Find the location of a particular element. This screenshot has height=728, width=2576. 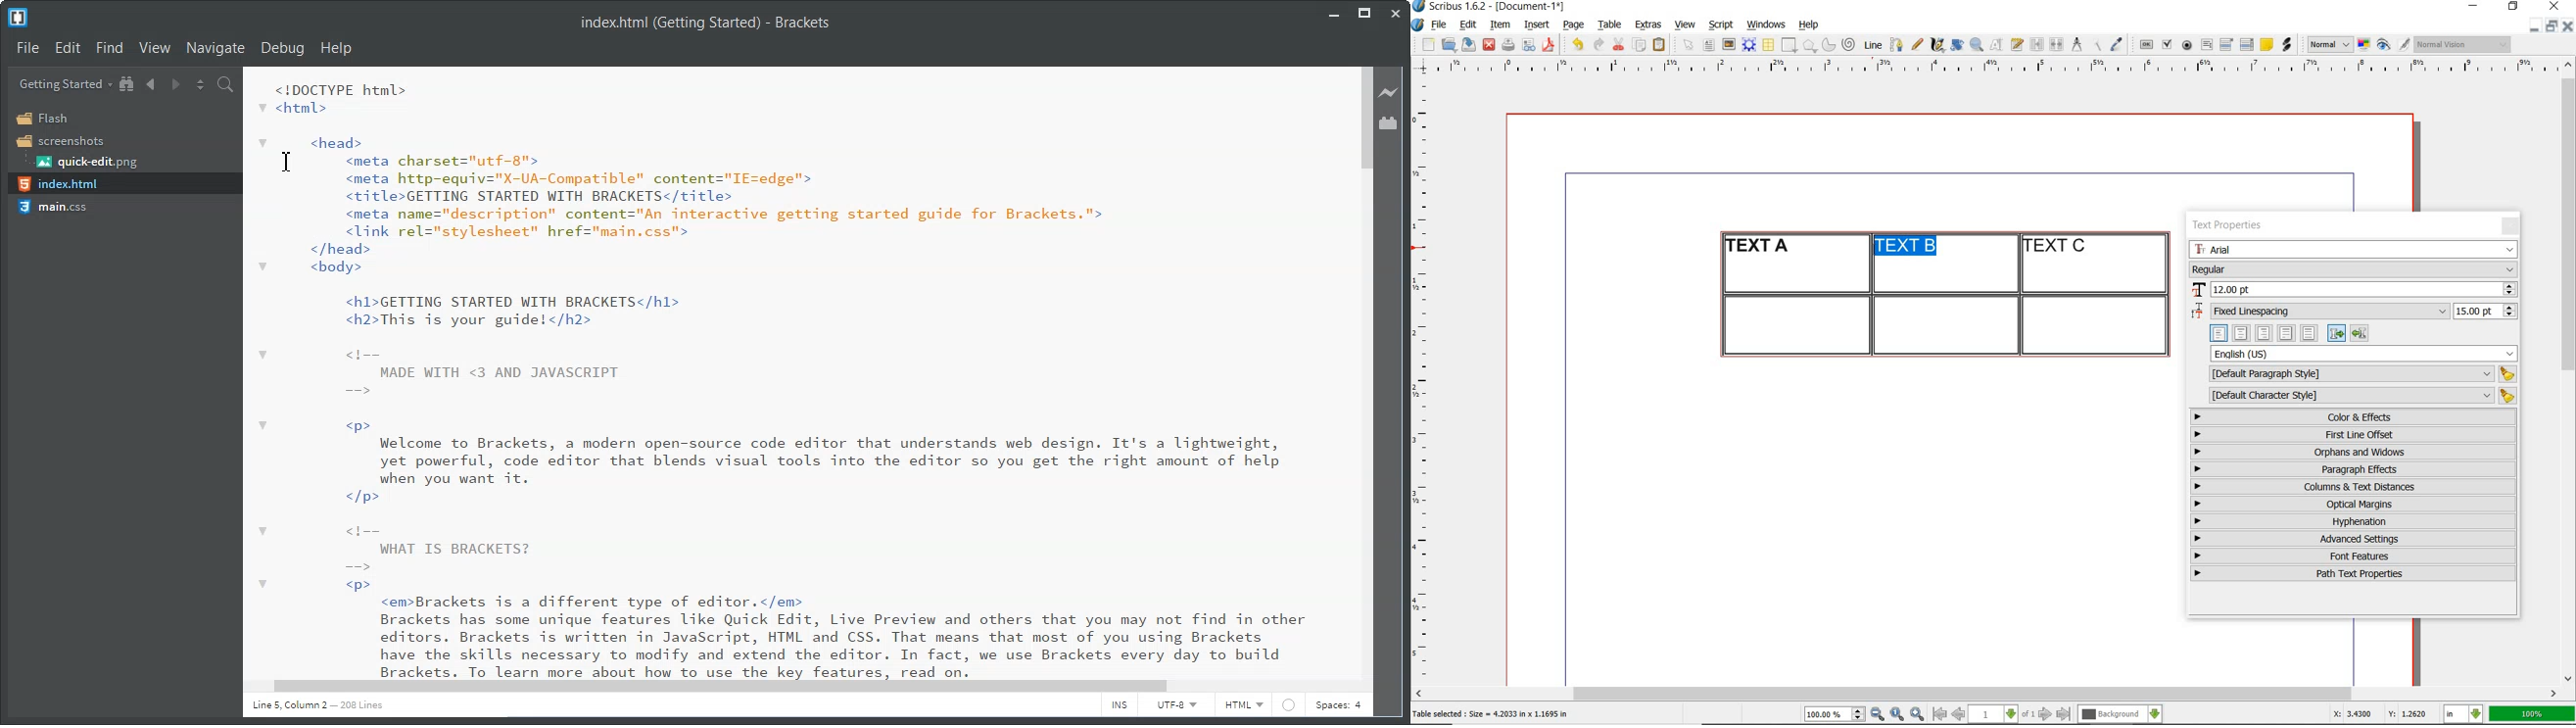

pdf list box is located at coordinates (2248, 44).